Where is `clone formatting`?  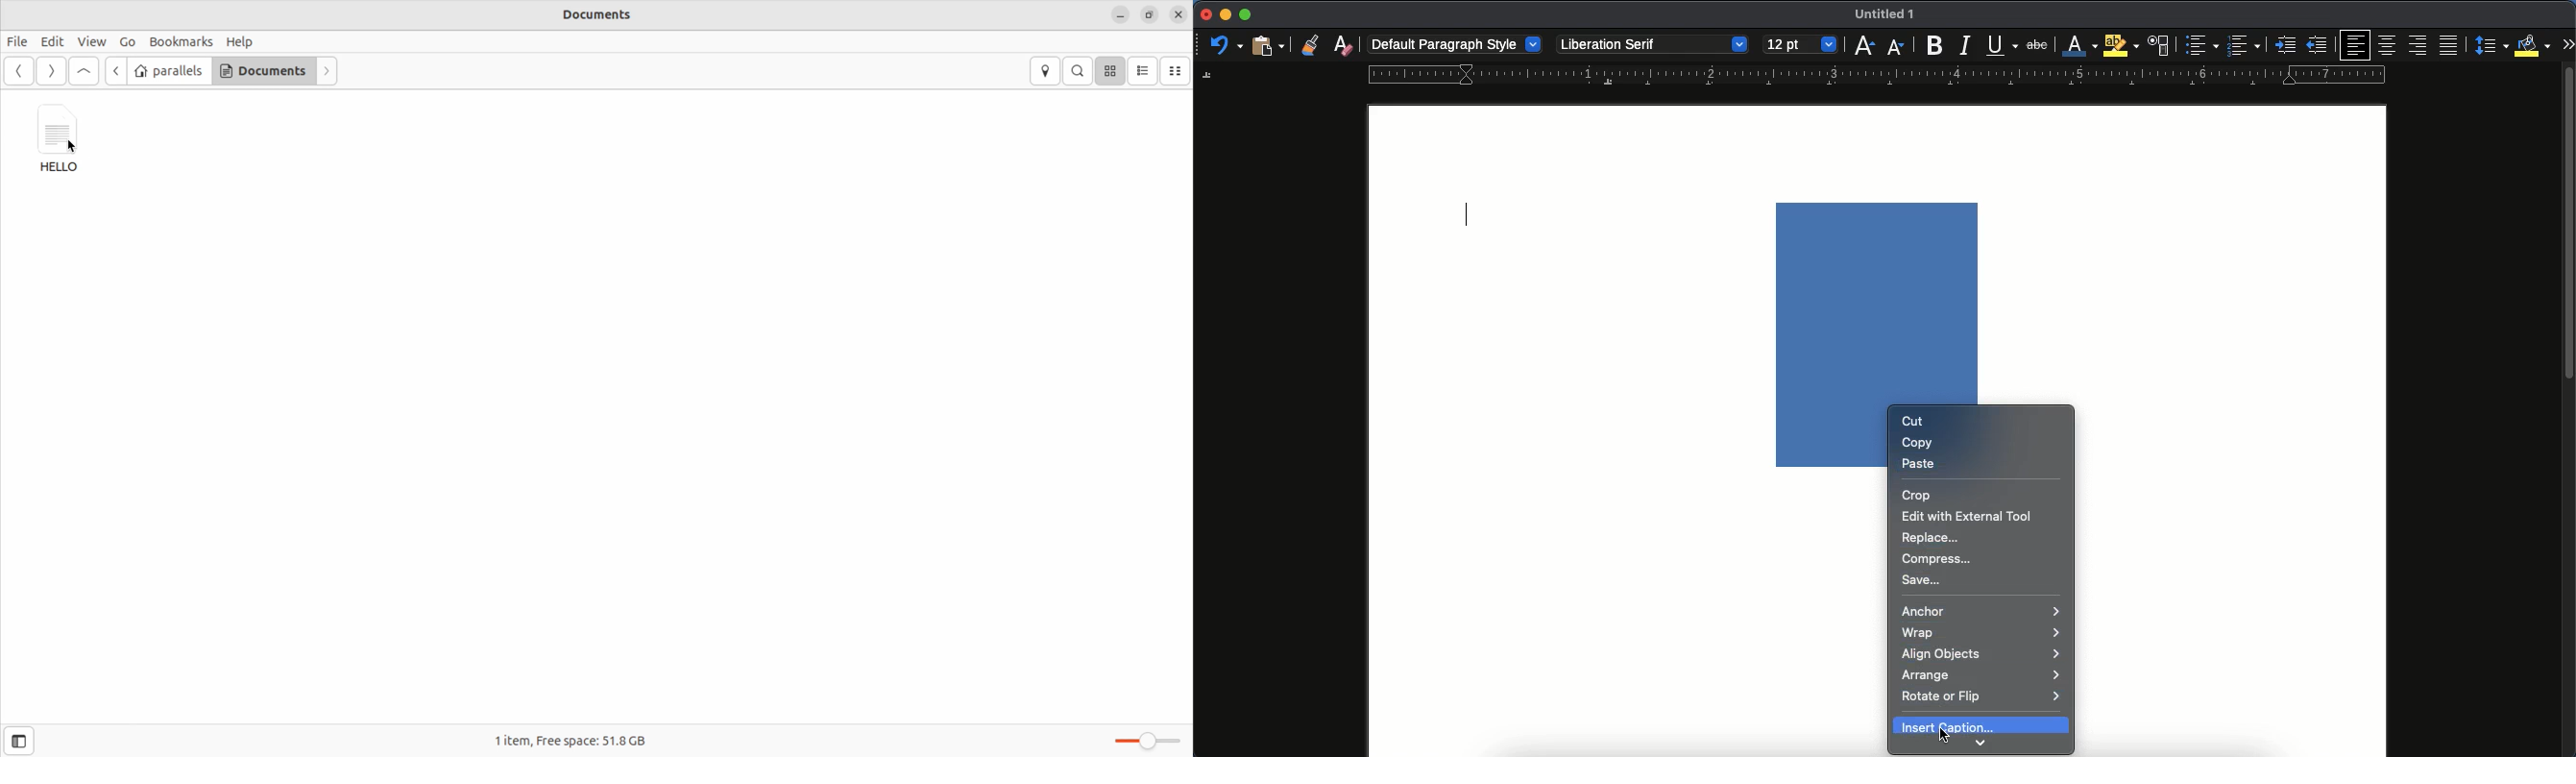
clone formatting is located at coordinates (1311, 46).